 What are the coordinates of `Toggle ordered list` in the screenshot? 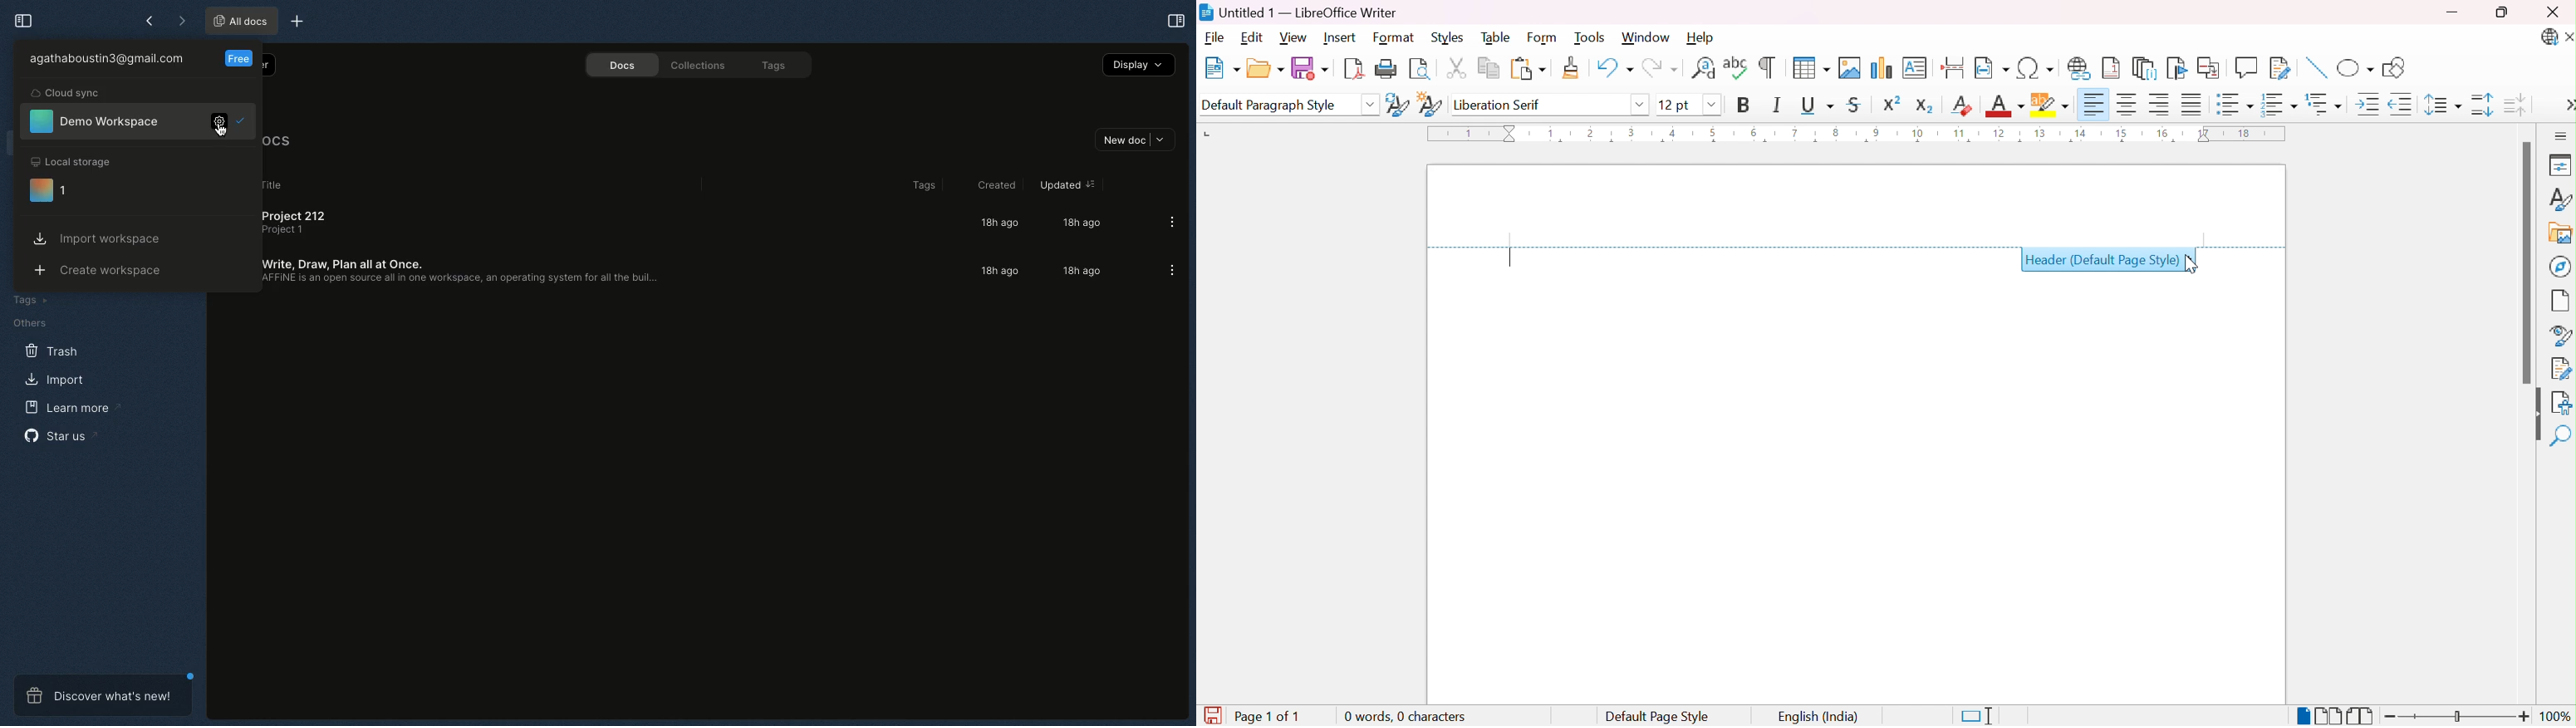 It's located at (2282, 107).